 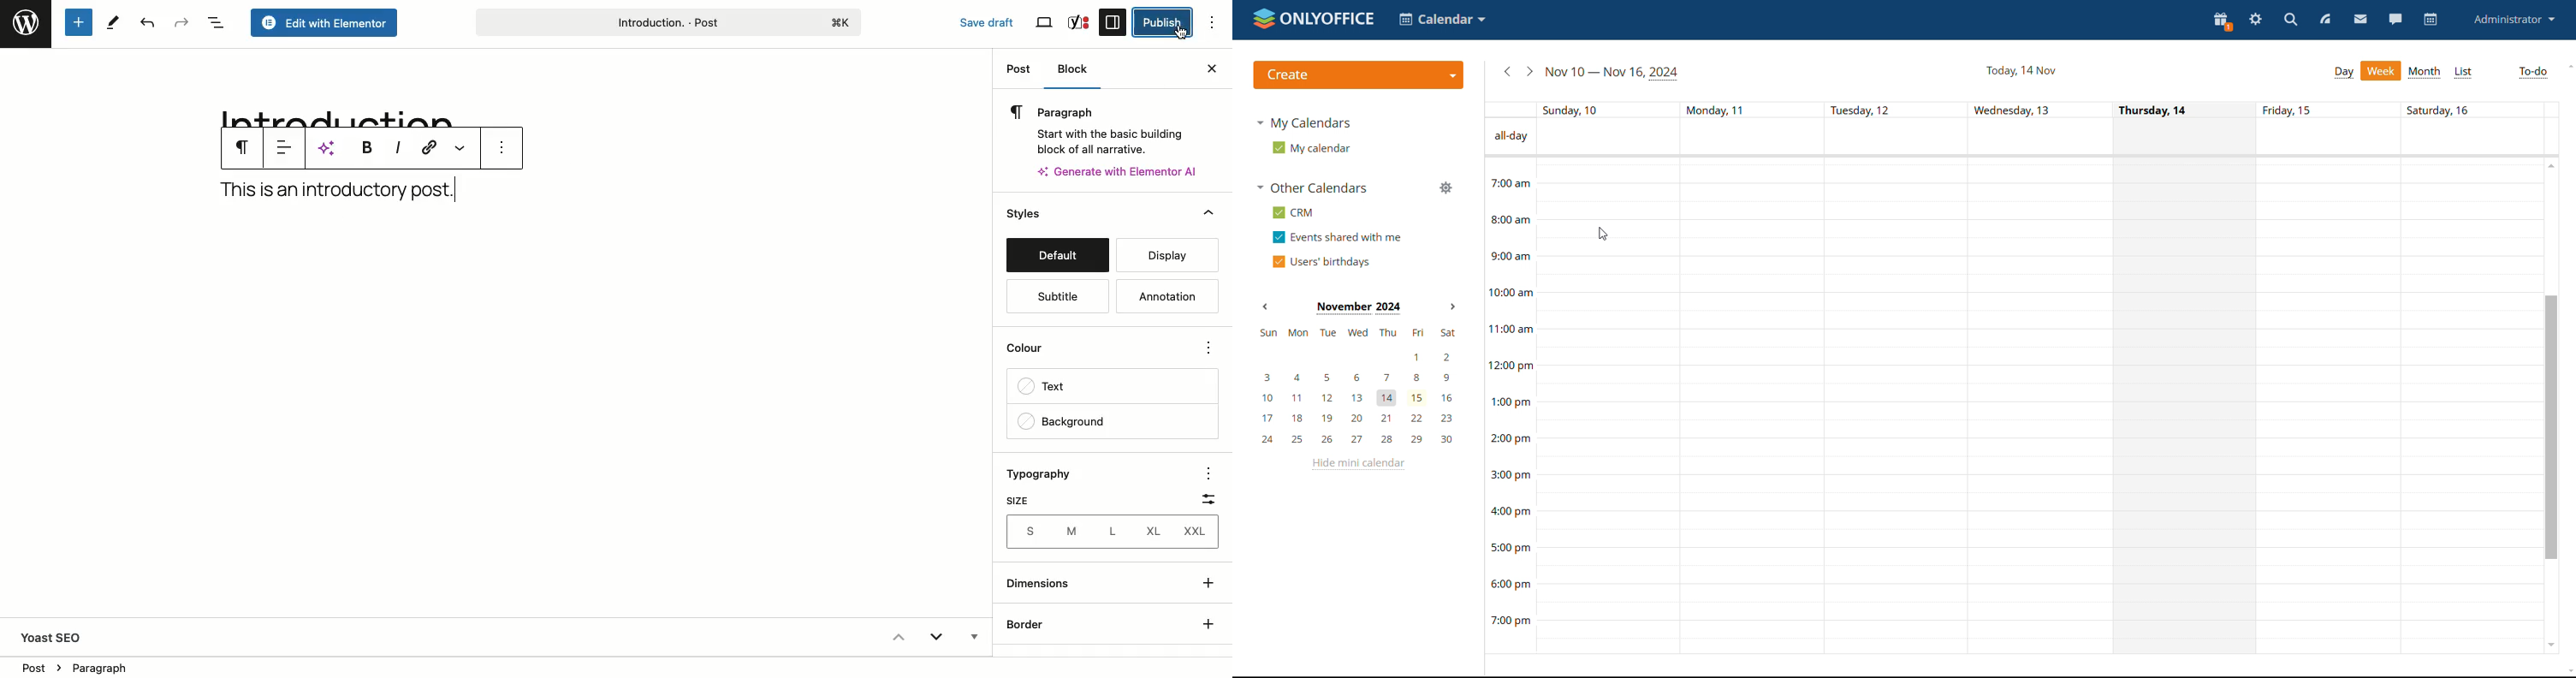 I want to click on Italics, so click(x=398, y=146).